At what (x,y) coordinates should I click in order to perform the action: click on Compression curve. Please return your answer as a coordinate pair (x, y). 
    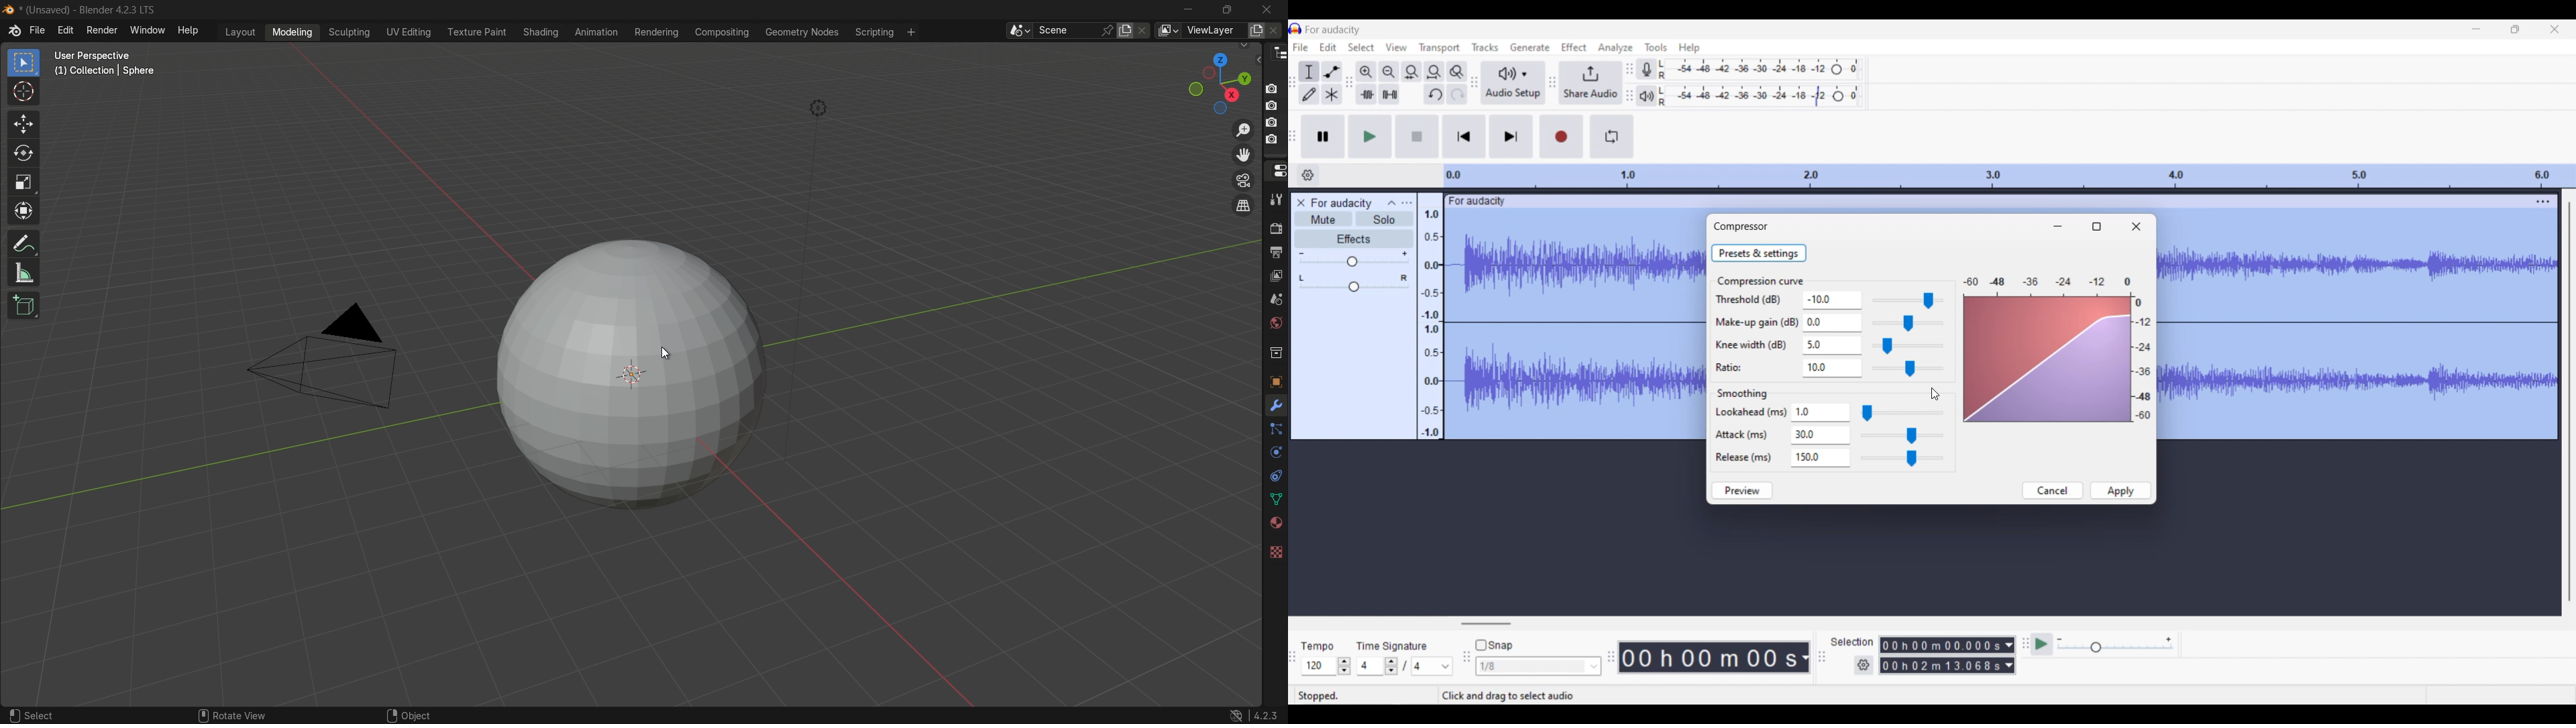
    Looking at the image, I should click on (1761, 281).